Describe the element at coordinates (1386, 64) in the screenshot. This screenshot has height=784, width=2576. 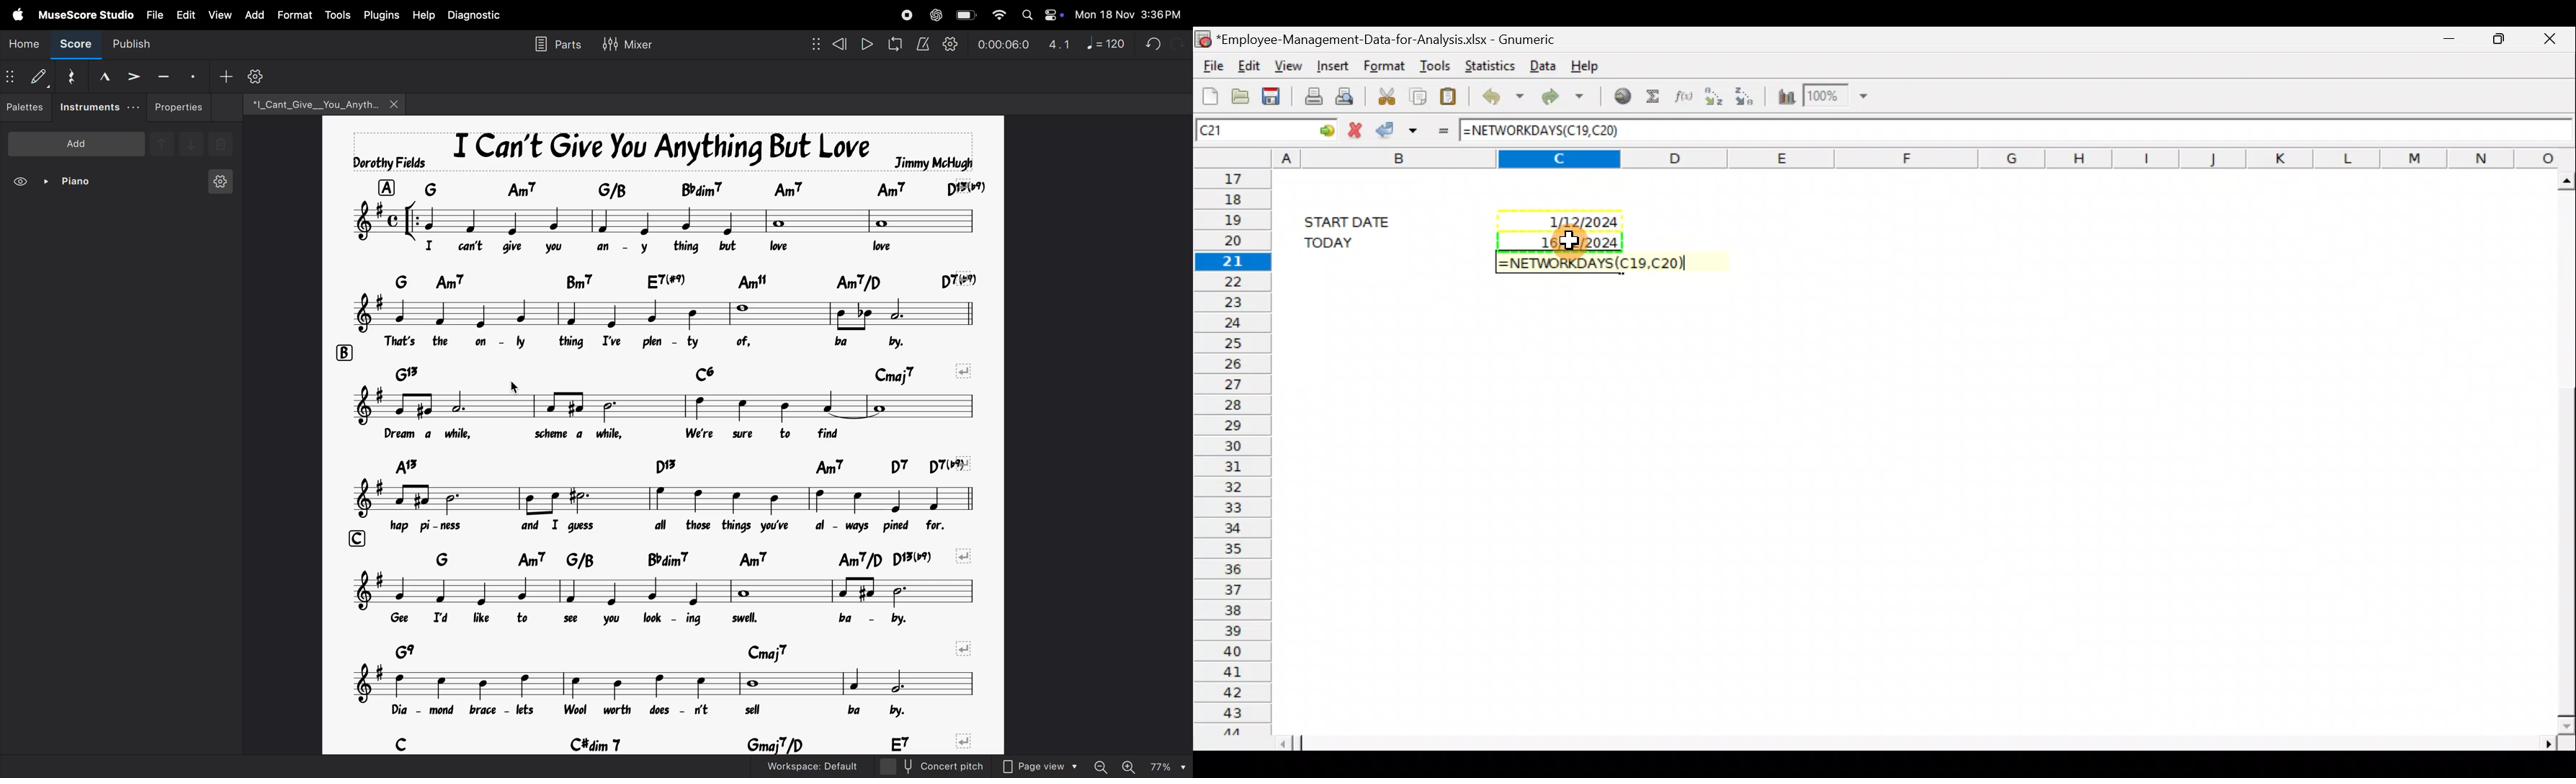
I see `Format` at that location.